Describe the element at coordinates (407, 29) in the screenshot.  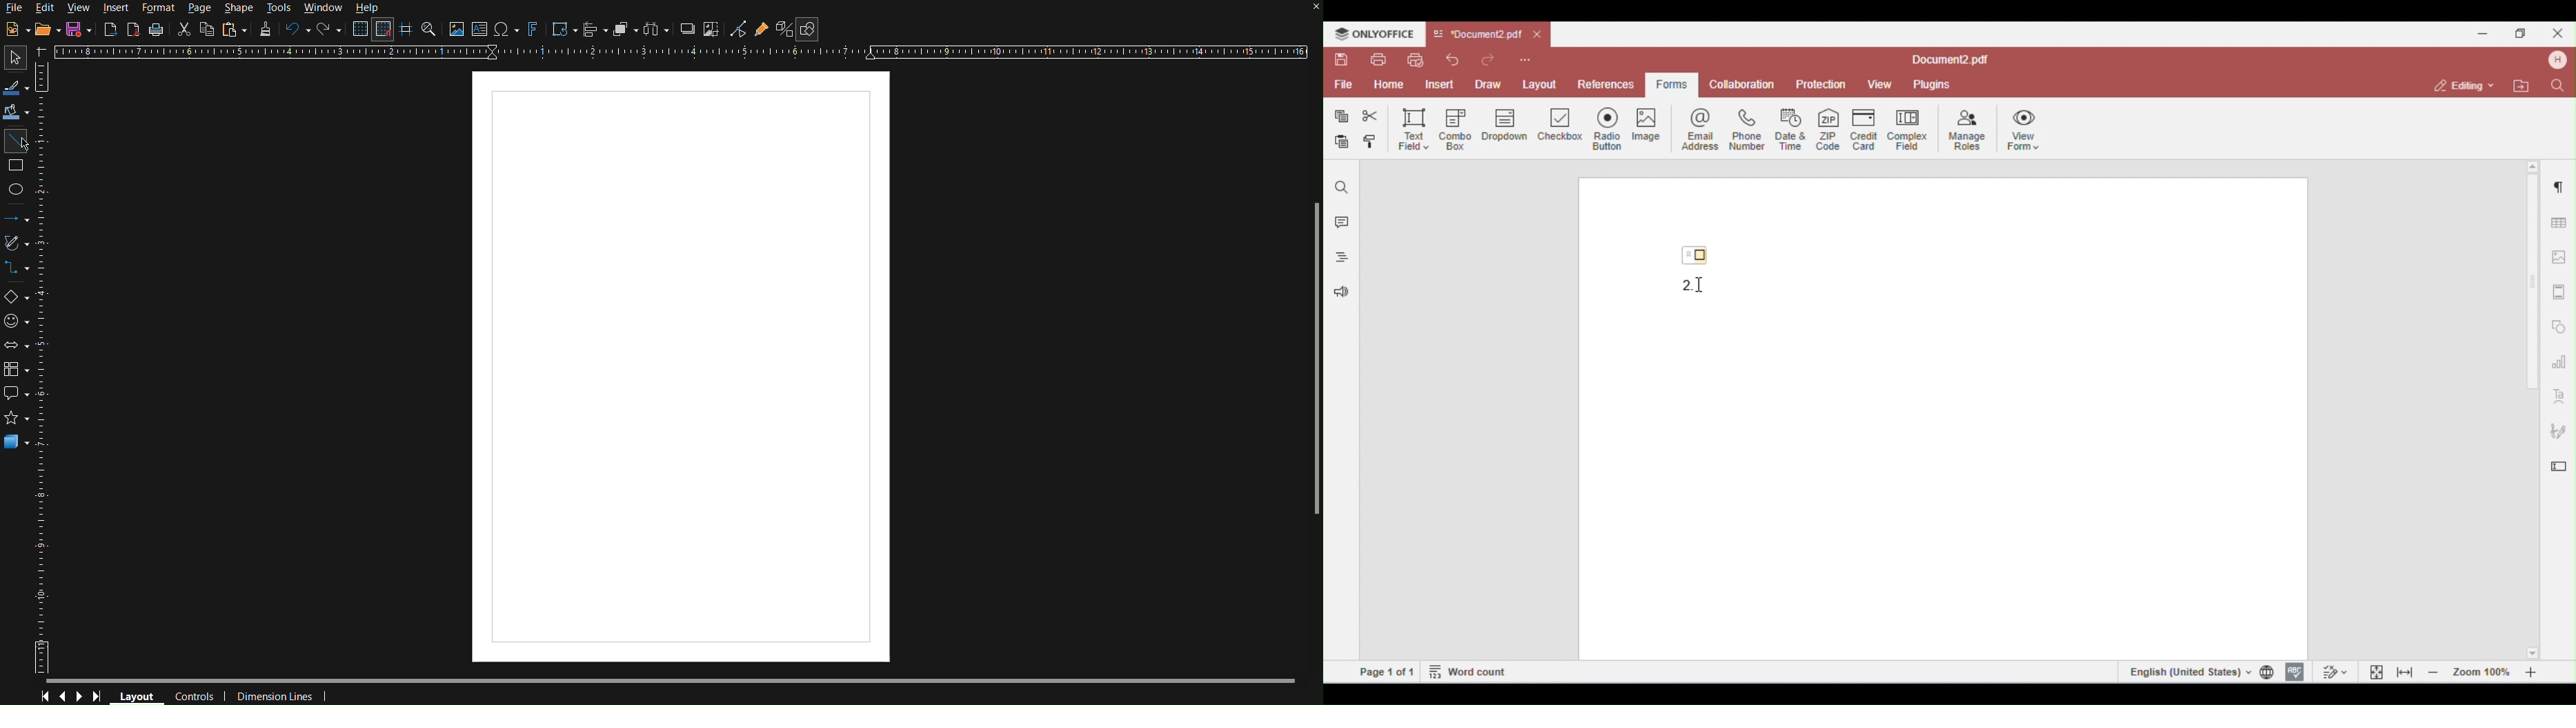
I see `Guidelines while moving` at that location.